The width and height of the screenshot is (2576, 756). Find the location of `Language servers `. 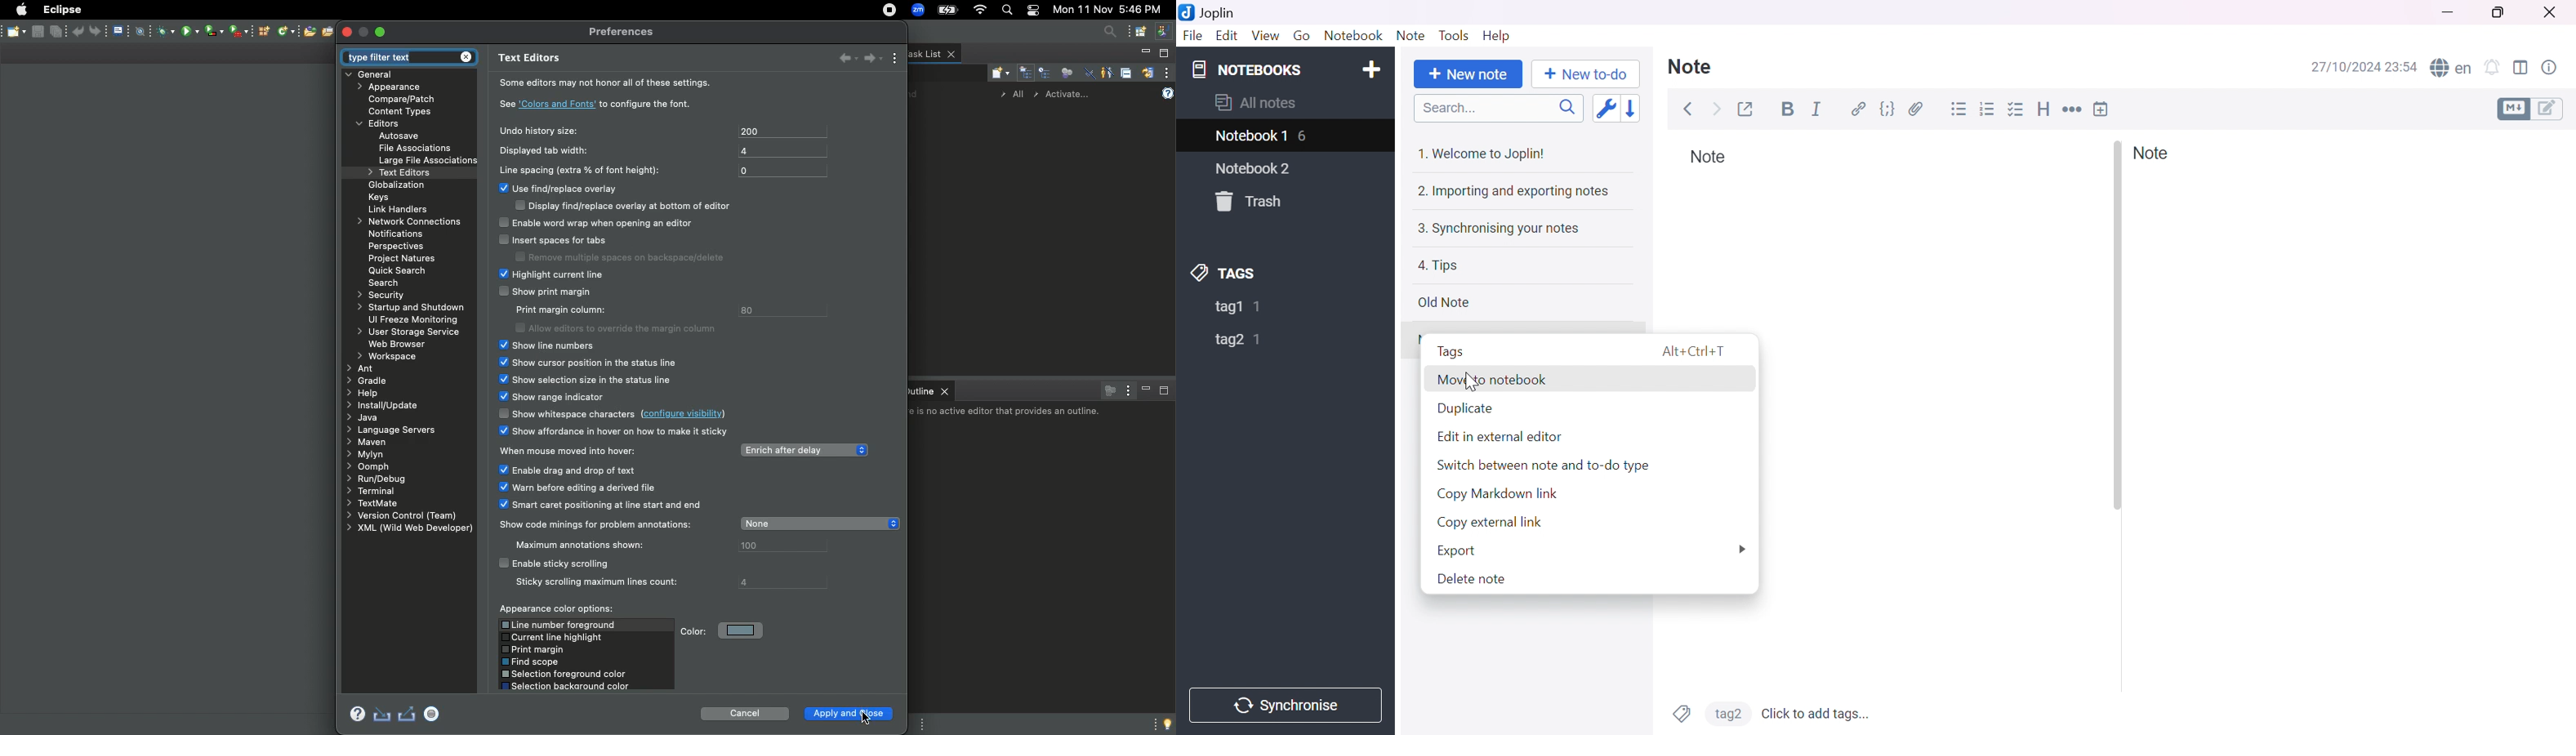

Language servers  is located at coordinates (393, 430).